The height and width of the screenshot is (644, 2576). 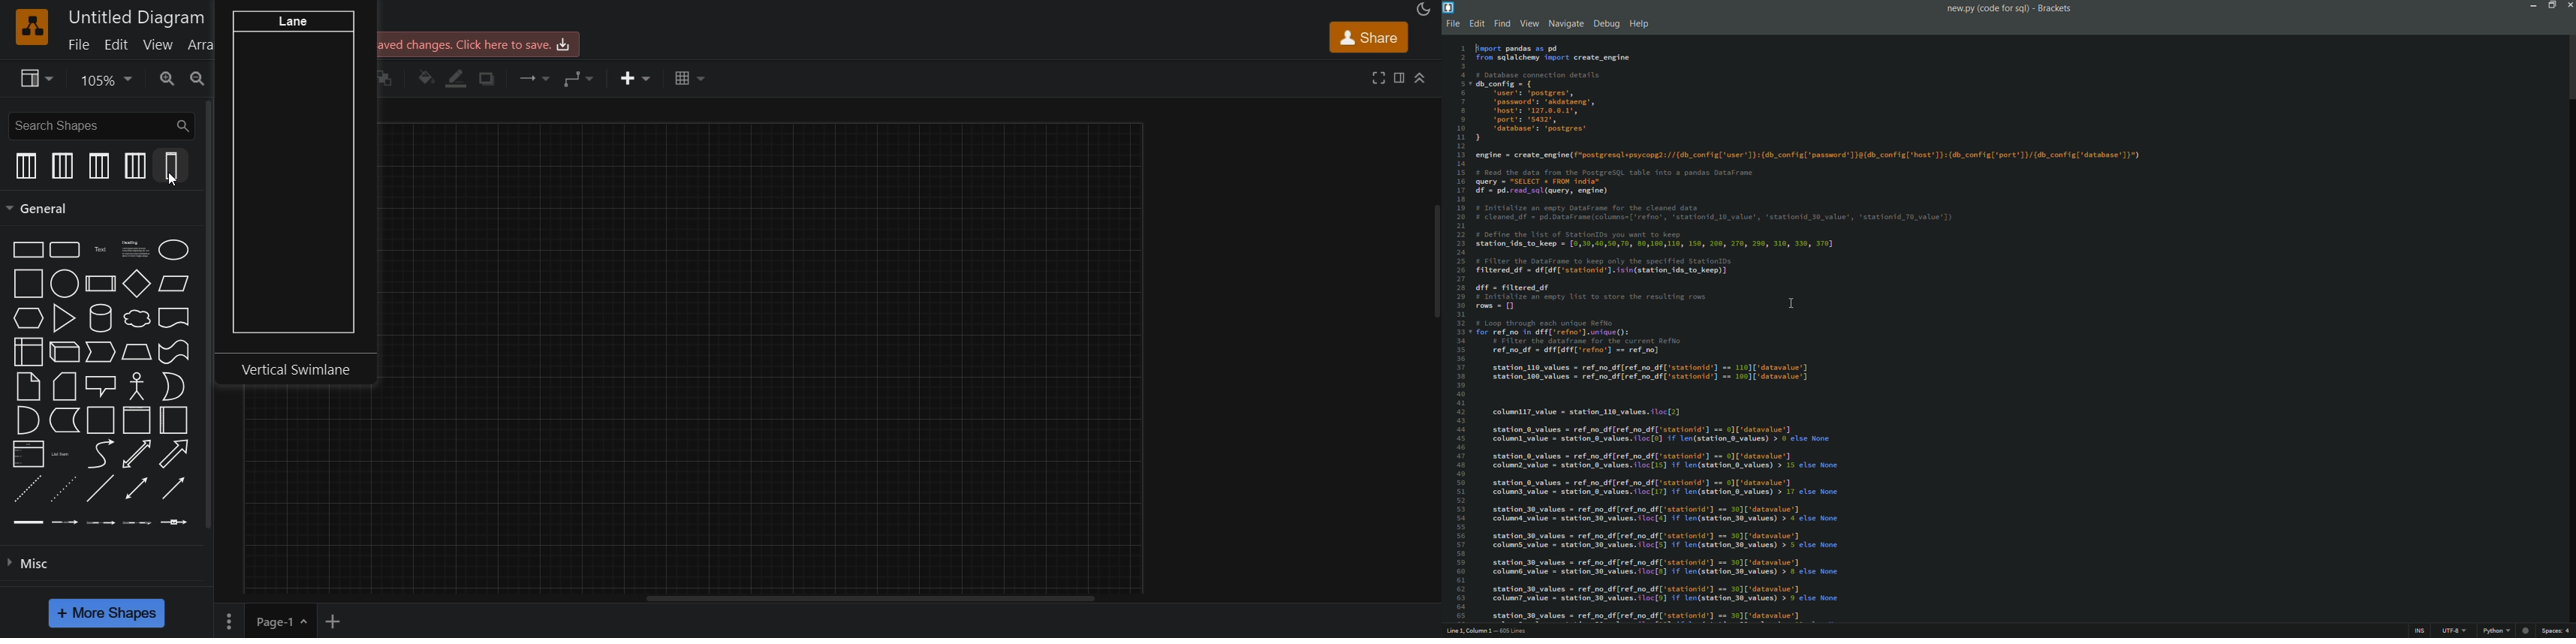 I want to click on vertical container, so click(x=172, y=421).